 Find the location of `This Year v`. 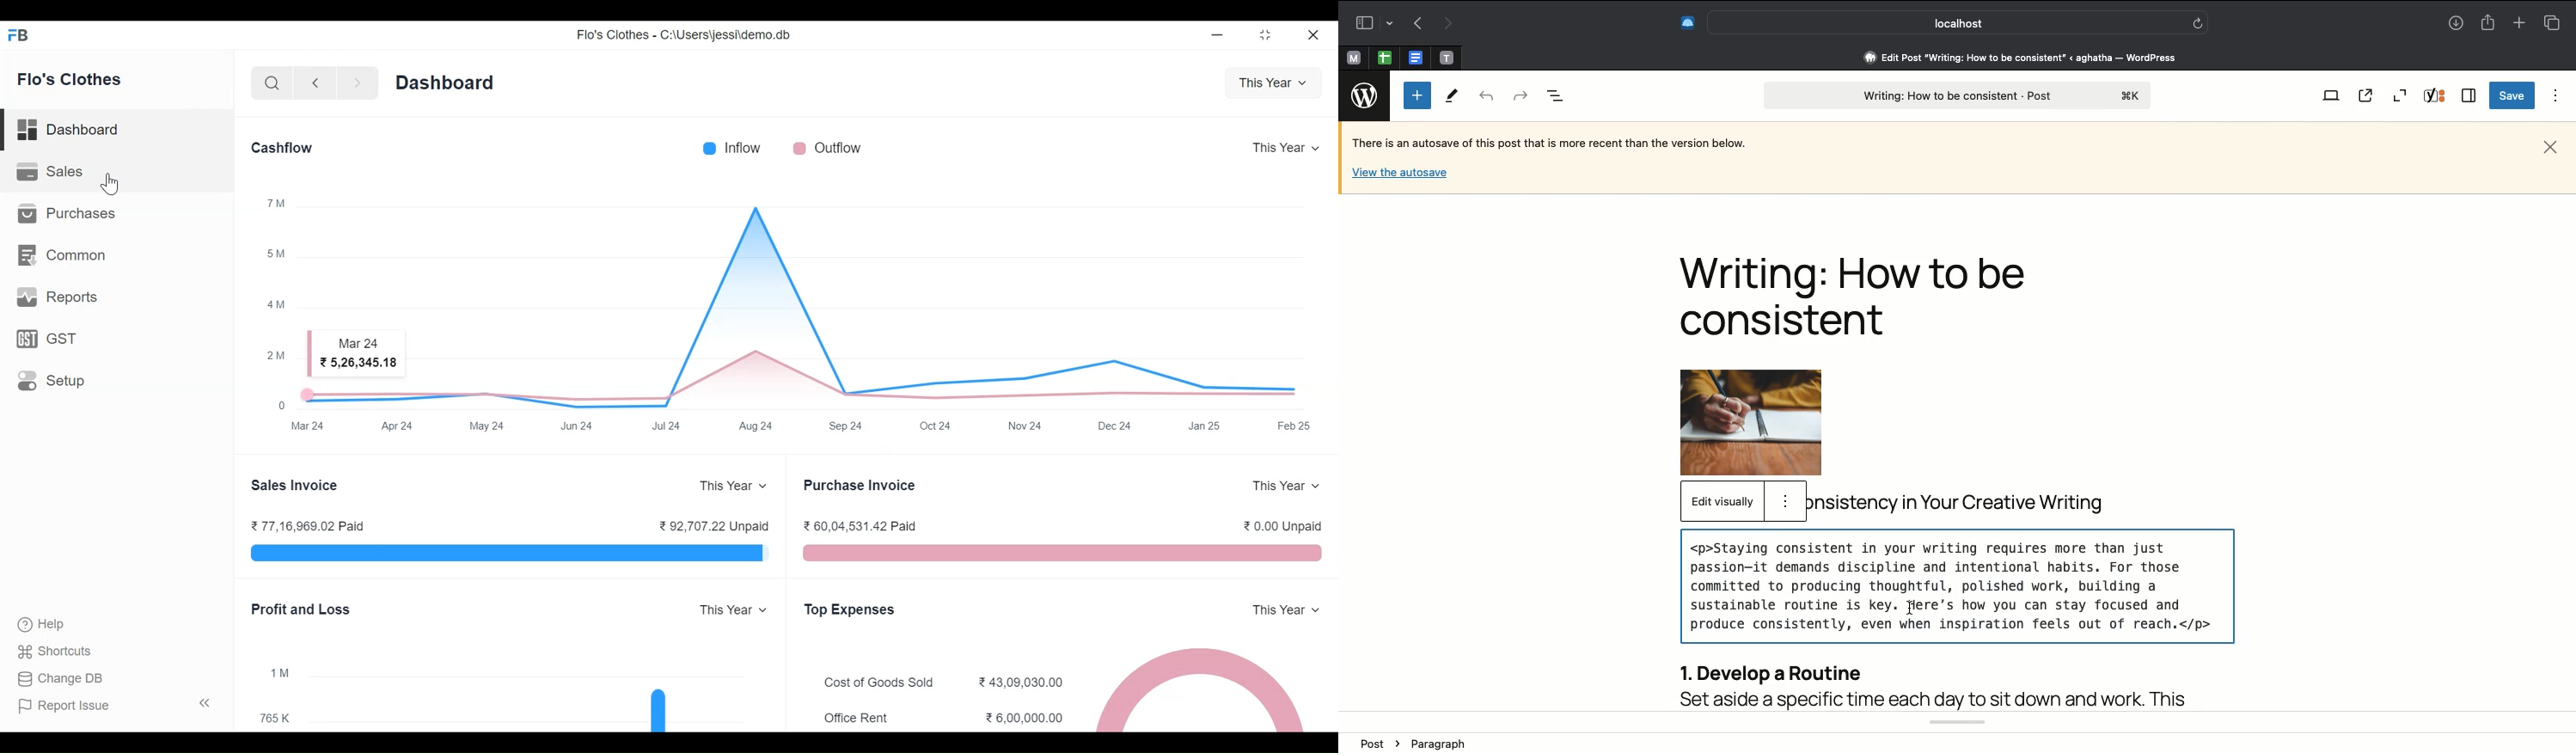

This Year v is located at coordinates (1288, 147).